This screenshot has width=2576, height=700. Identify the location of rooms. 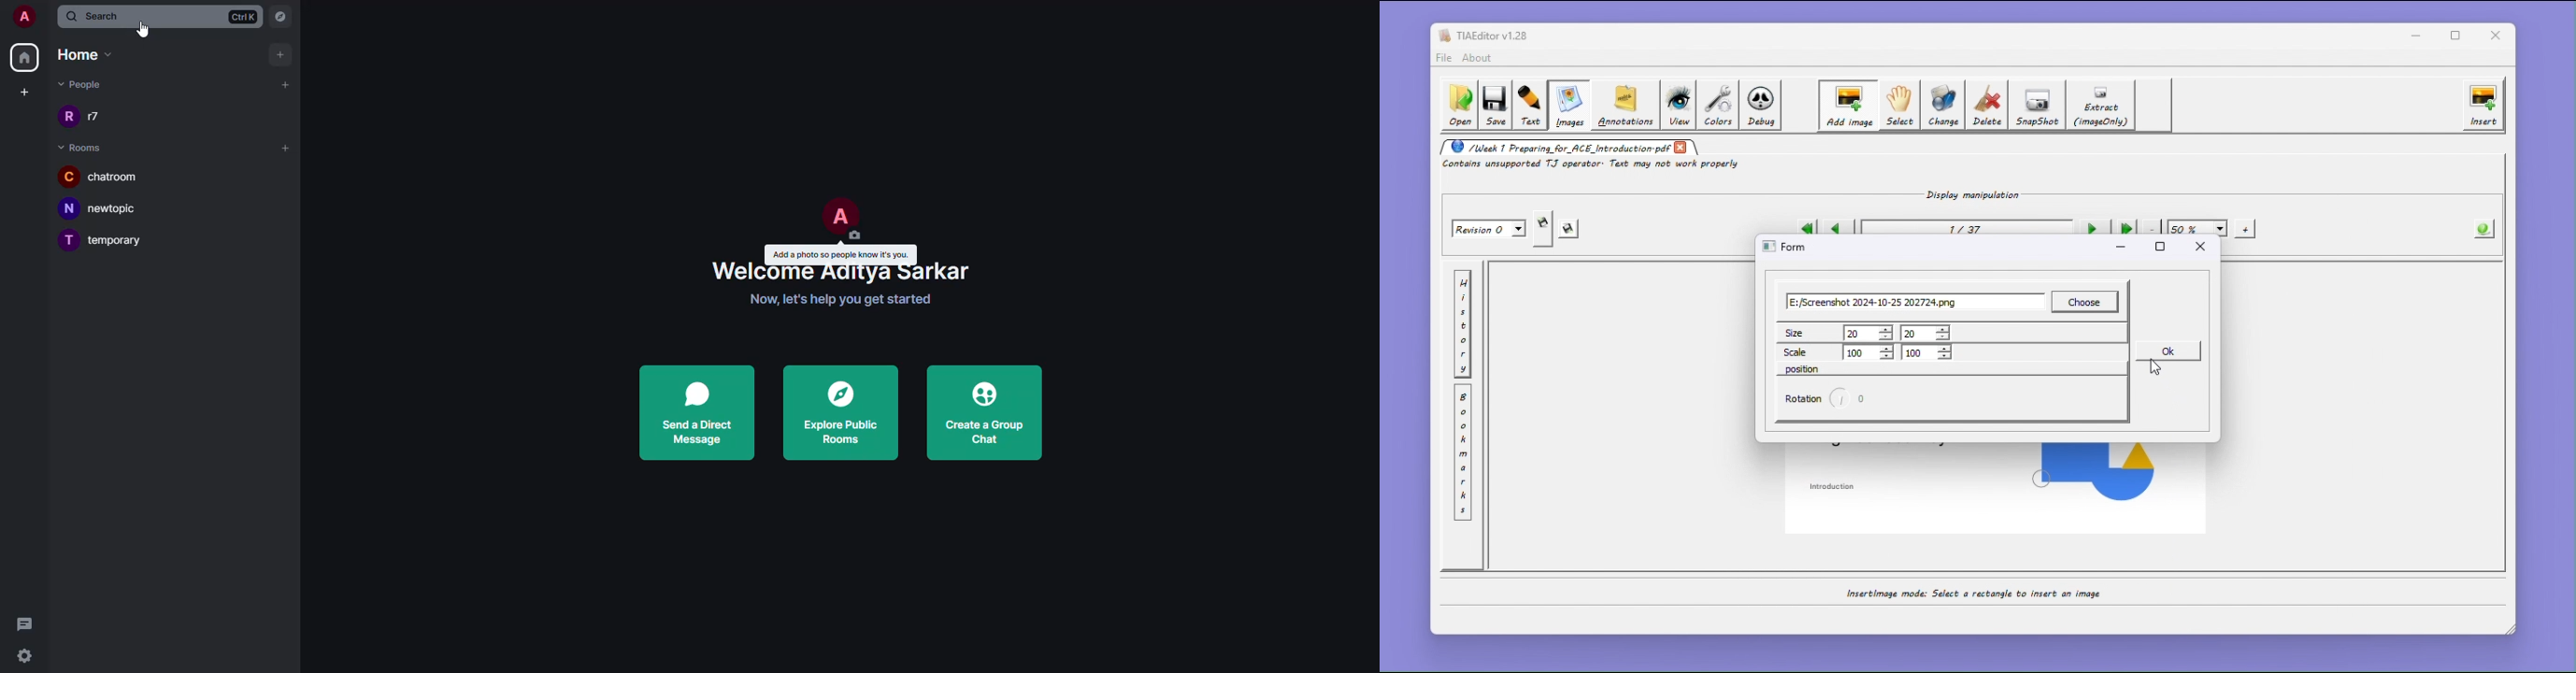
(82, 148).